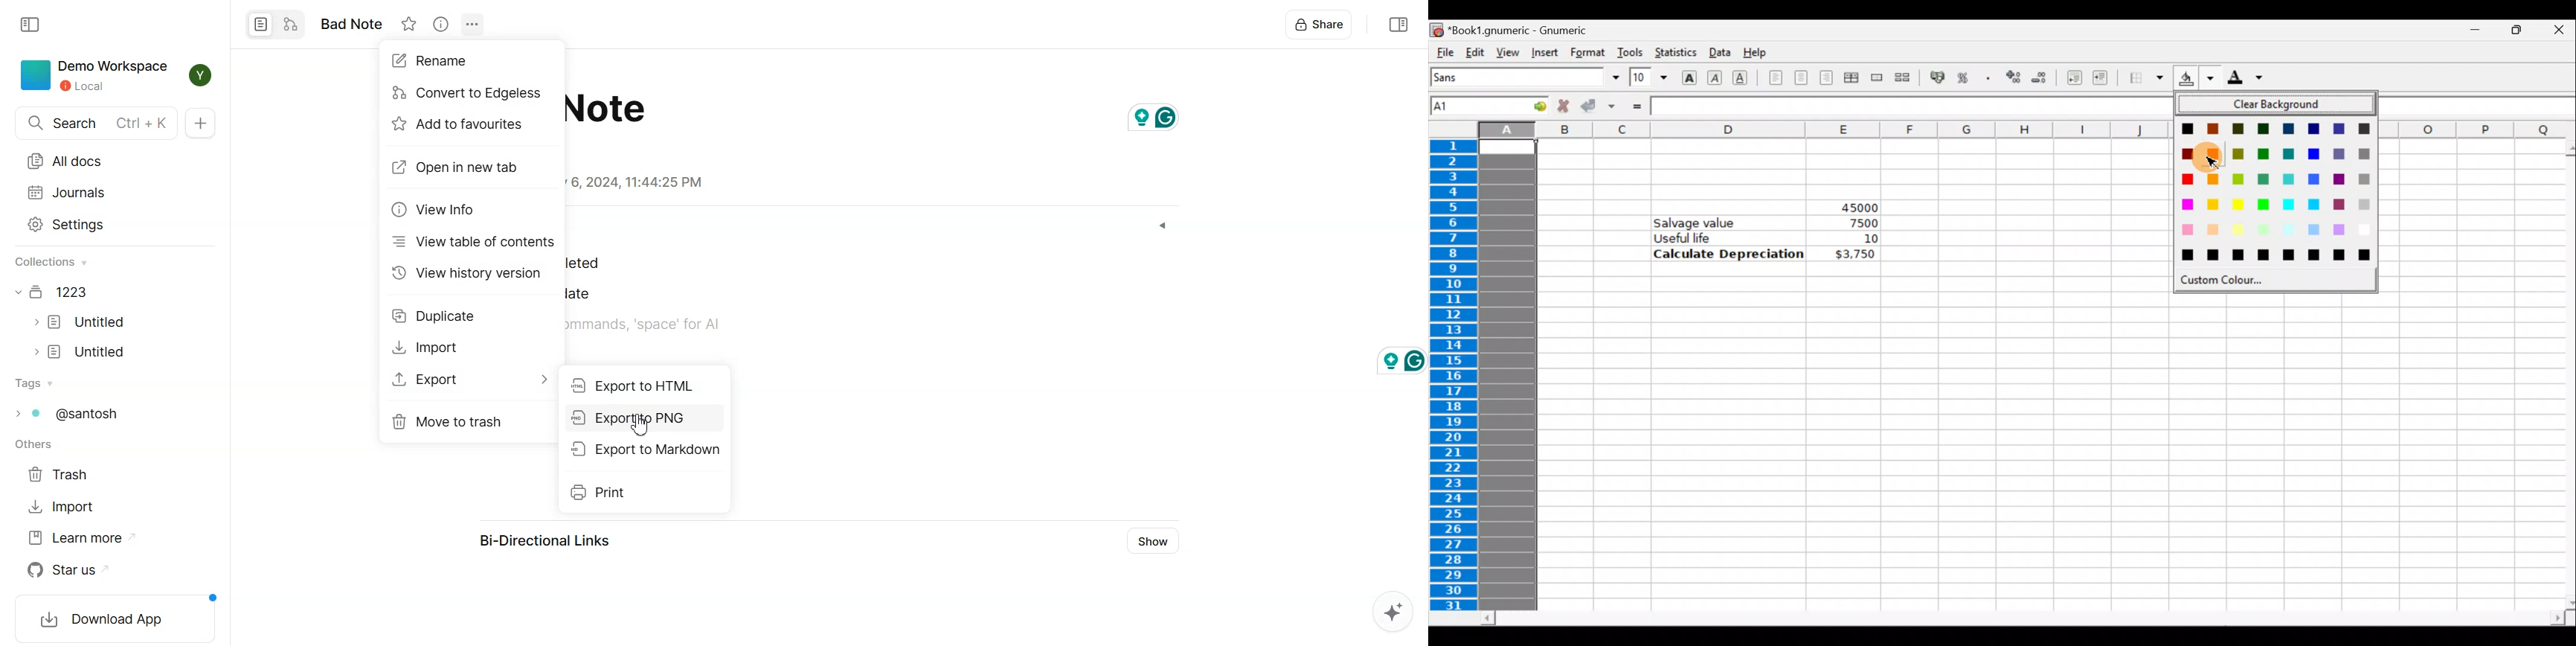 This screenshot has height=672, width=2576. I want to click on Font name - Sans, so click(1523, 78).